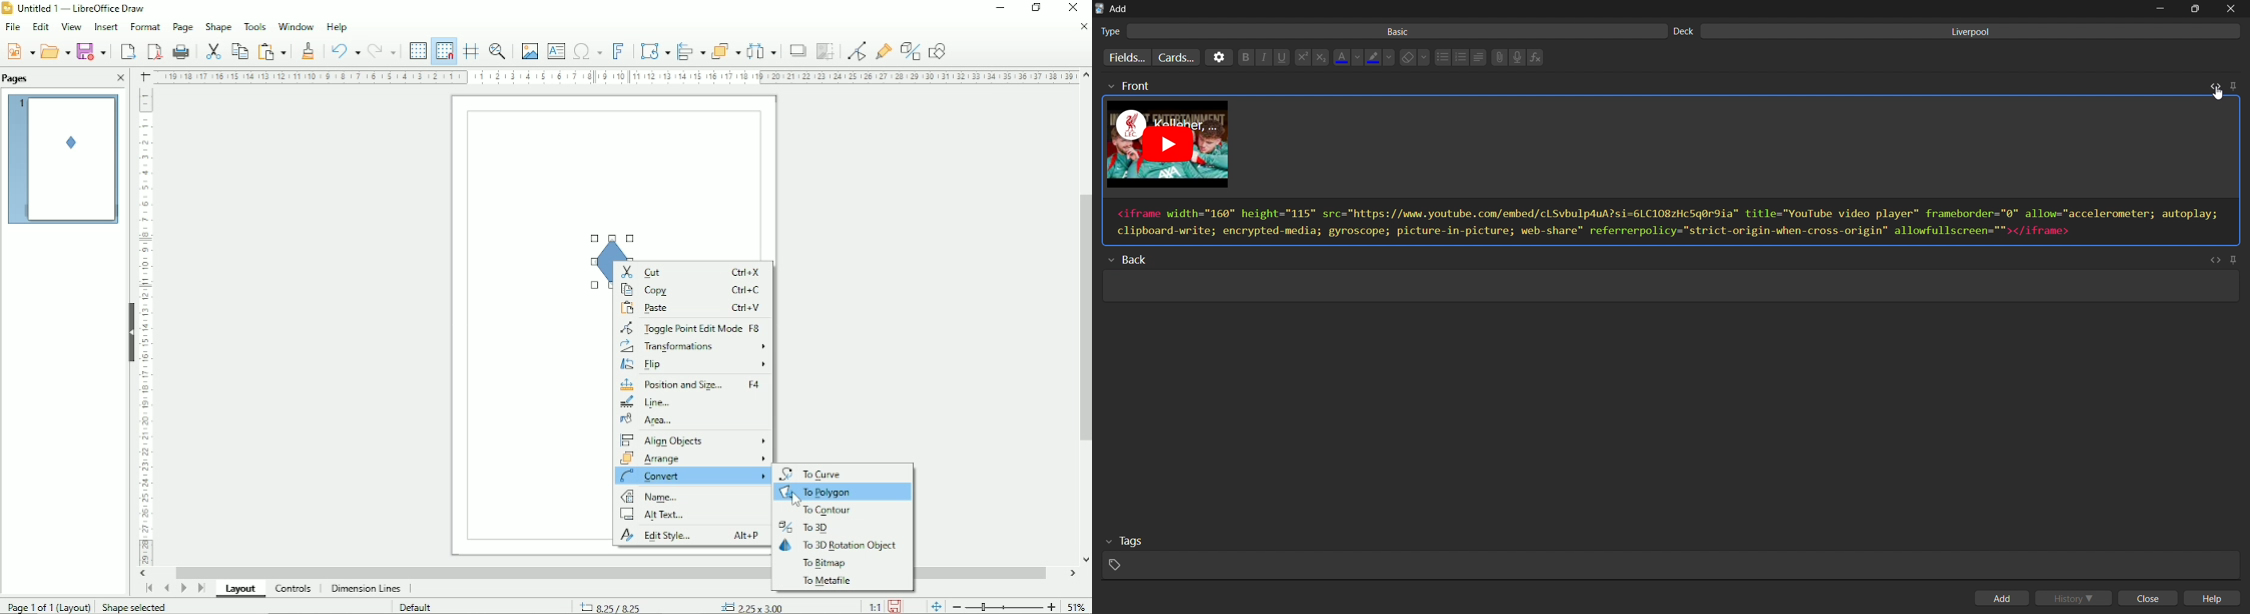 This screenshot has width=2268, height=616. Describe the element at coordinates (649, 404) in the screenshot. I see `Line` at that location.